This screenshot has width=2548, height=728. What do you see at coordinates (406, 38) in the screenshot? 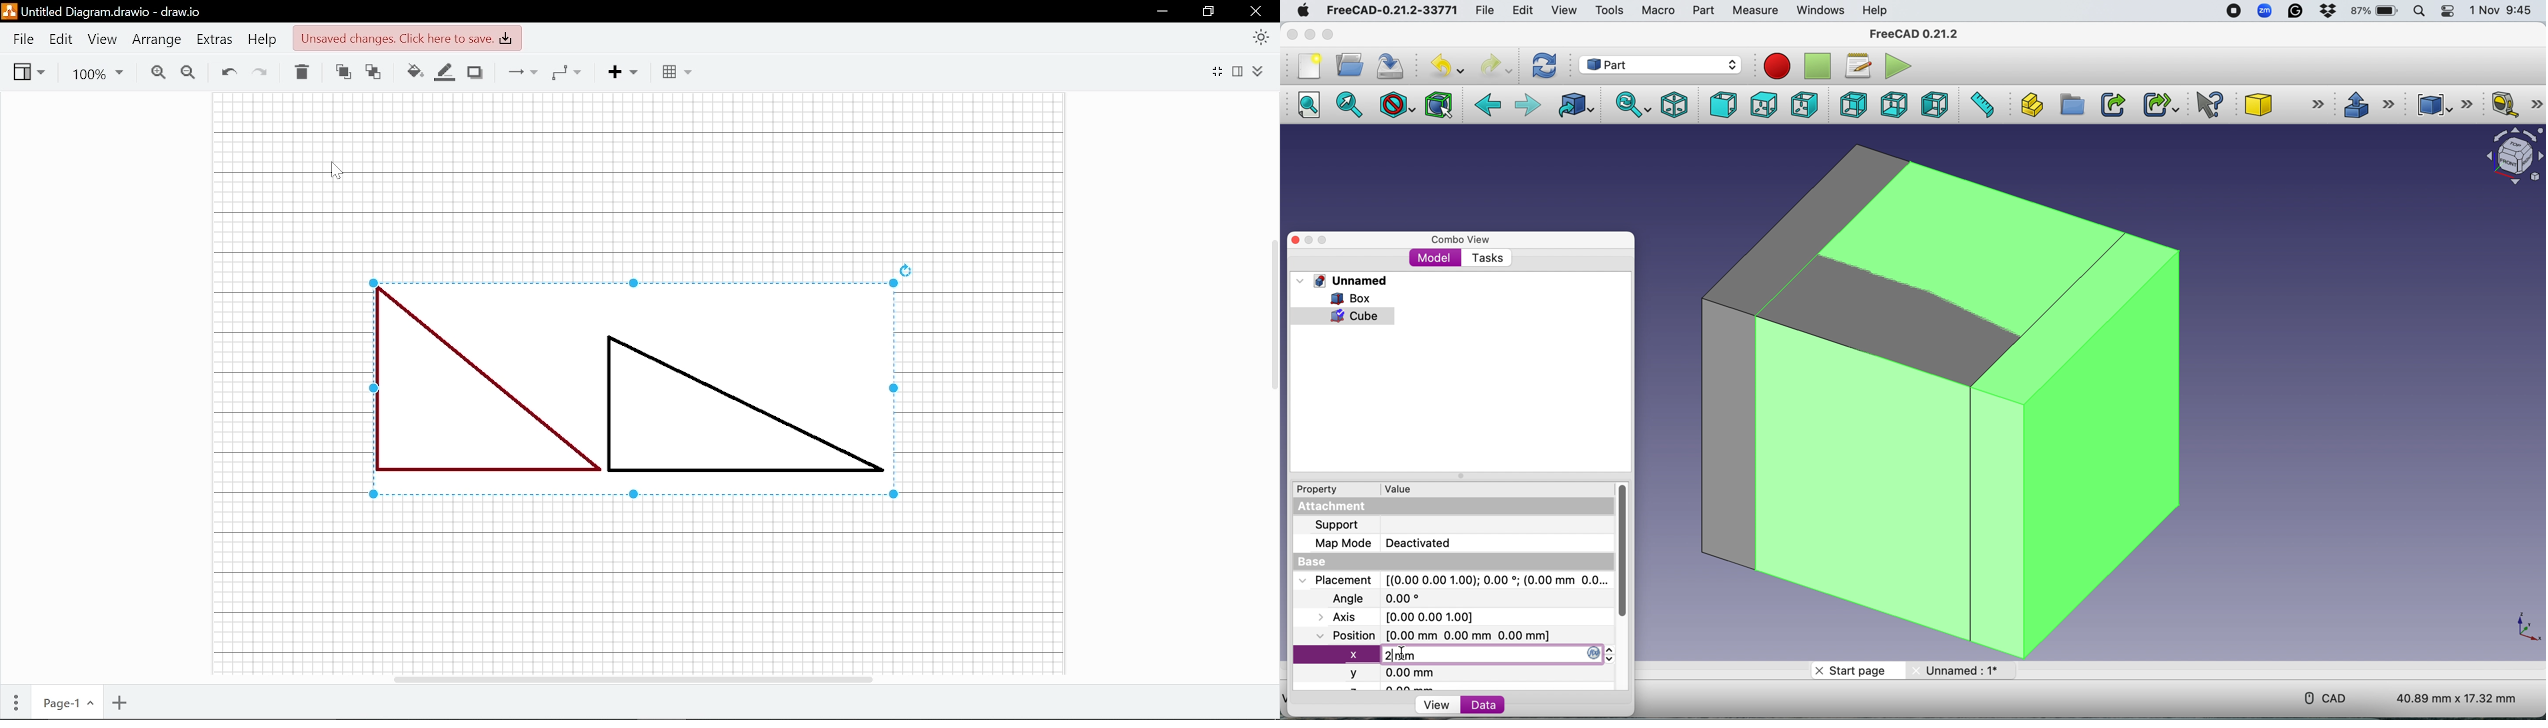
I see `unsaved changes. click here to save` at bounding box center [406, 38].